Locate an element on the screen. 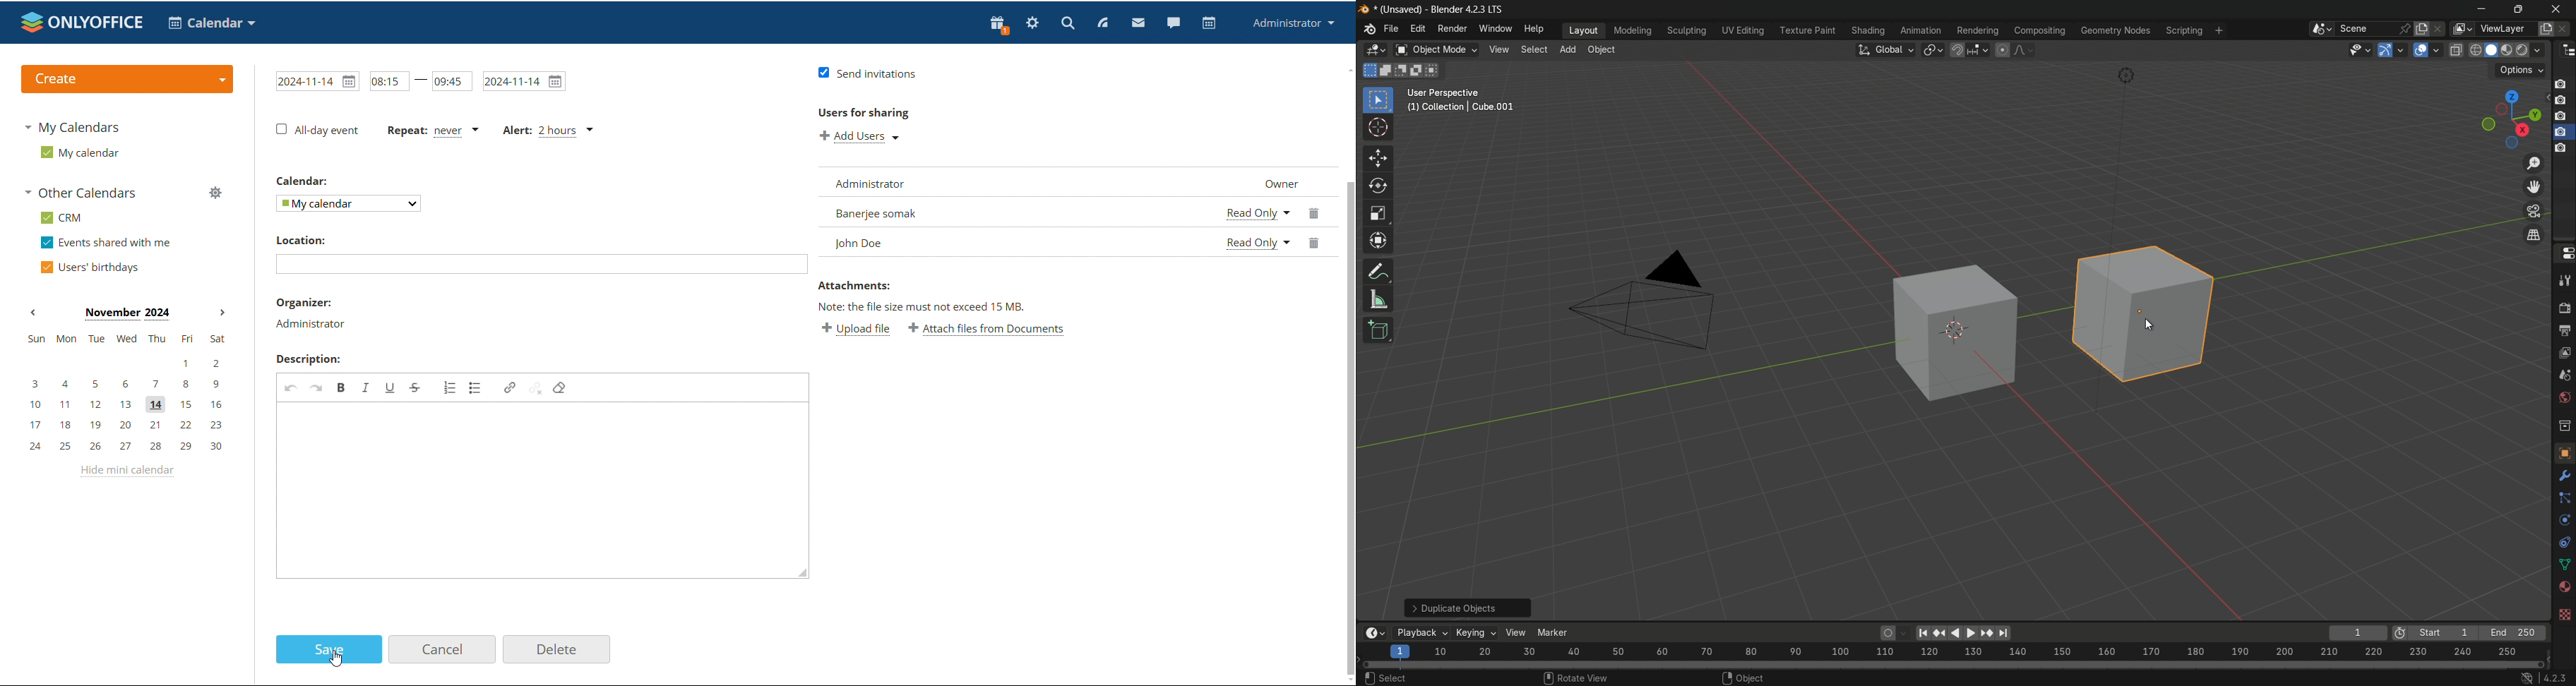  next month is located at coordinates (222, 313).